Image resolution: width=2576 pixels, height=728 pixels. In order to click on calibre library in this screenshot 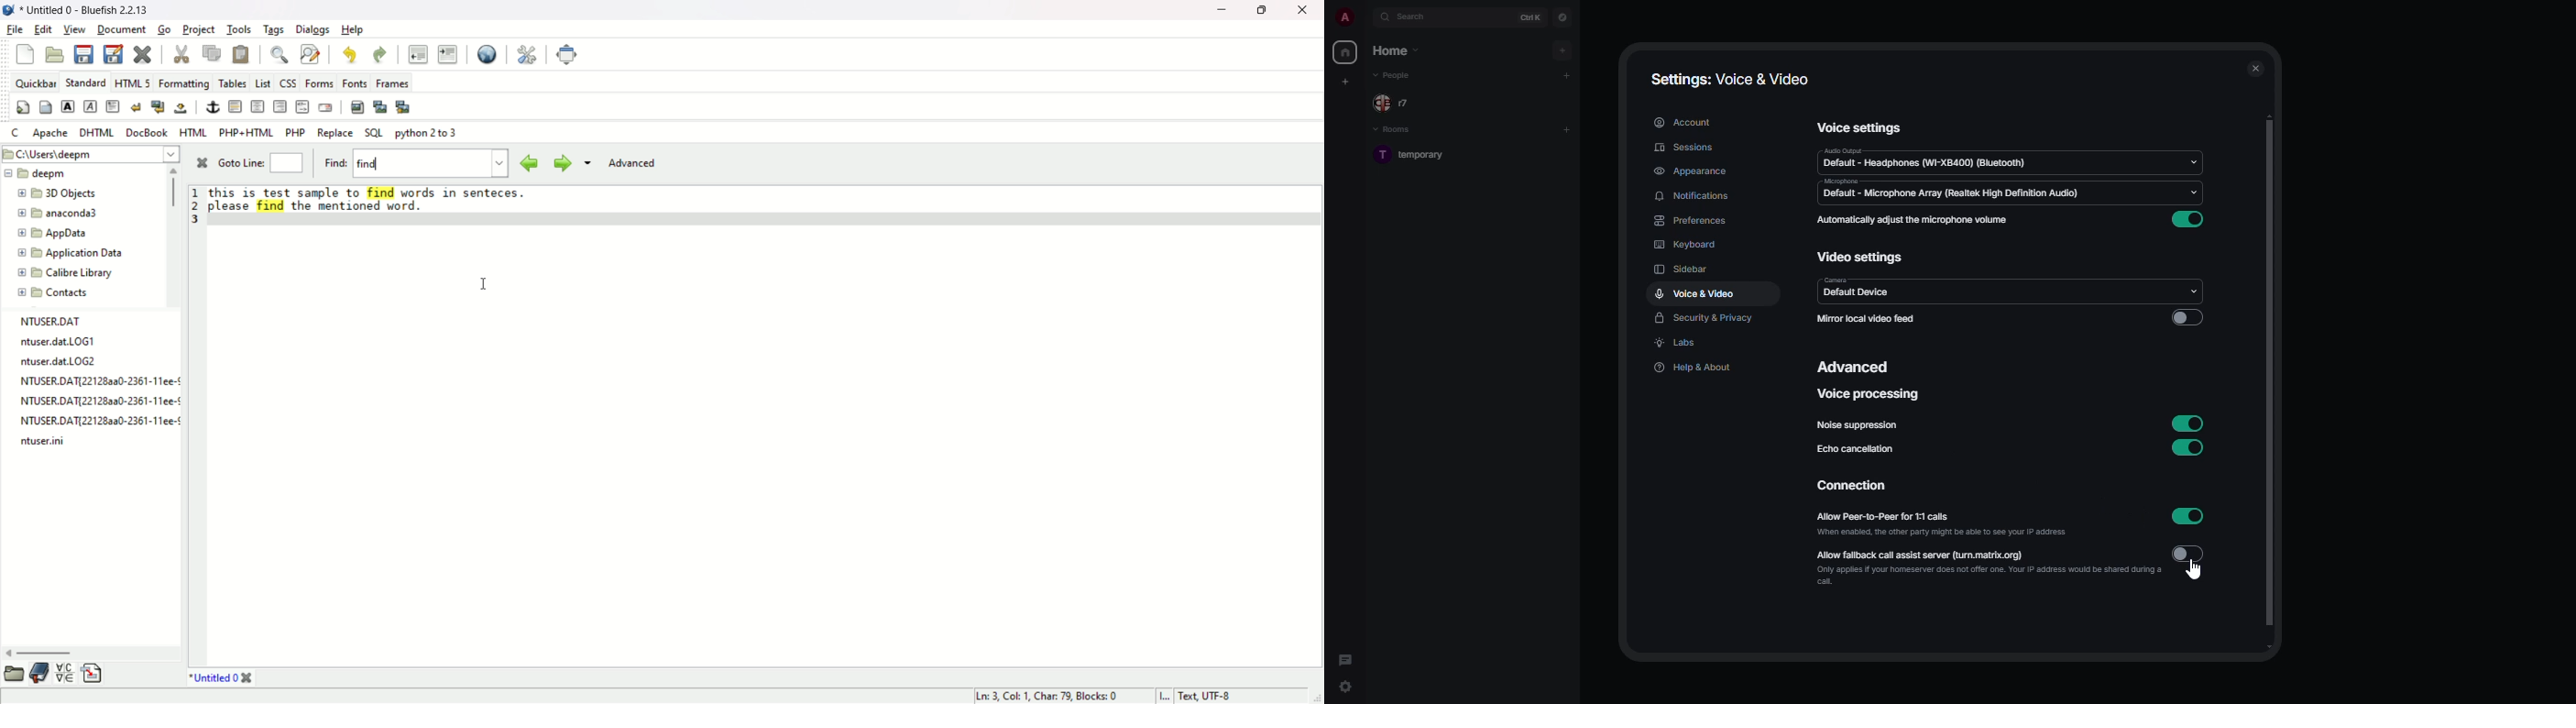, I will do `click(65, 275)`.